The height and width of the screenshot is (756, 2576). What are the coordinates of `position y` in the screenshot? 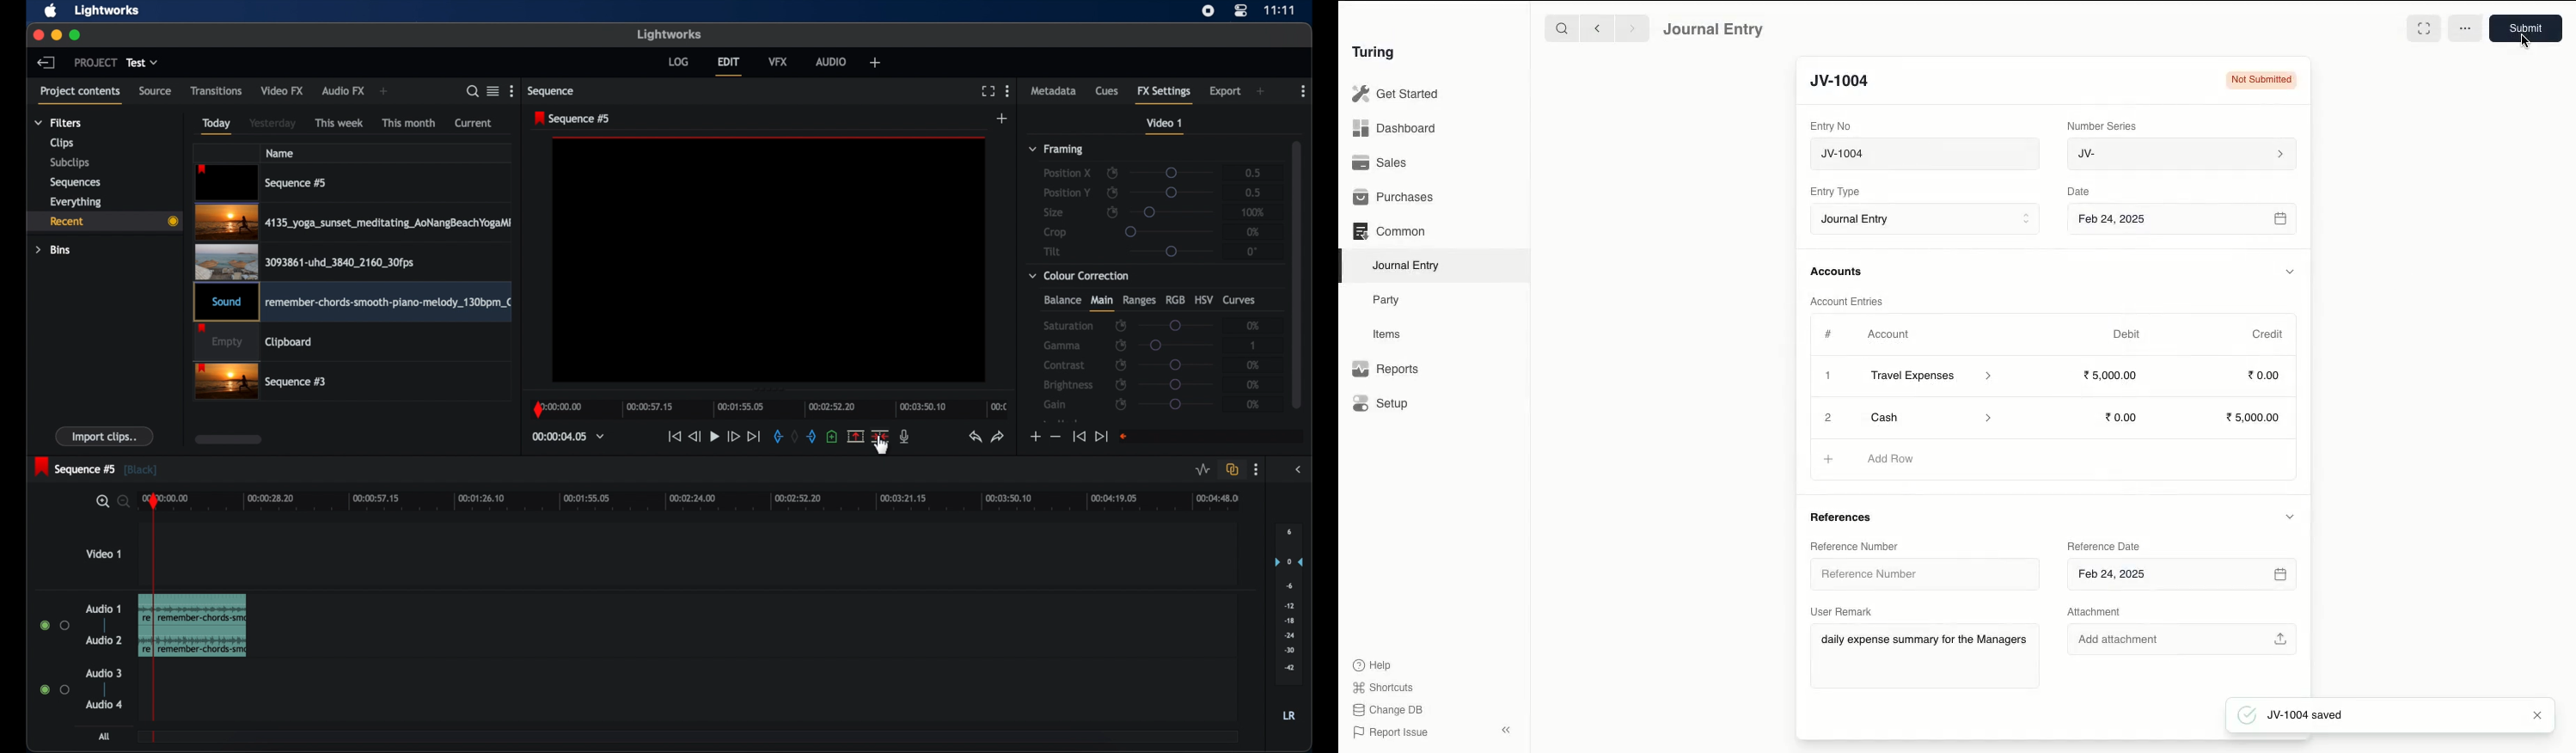 It's located at (1067, 192).